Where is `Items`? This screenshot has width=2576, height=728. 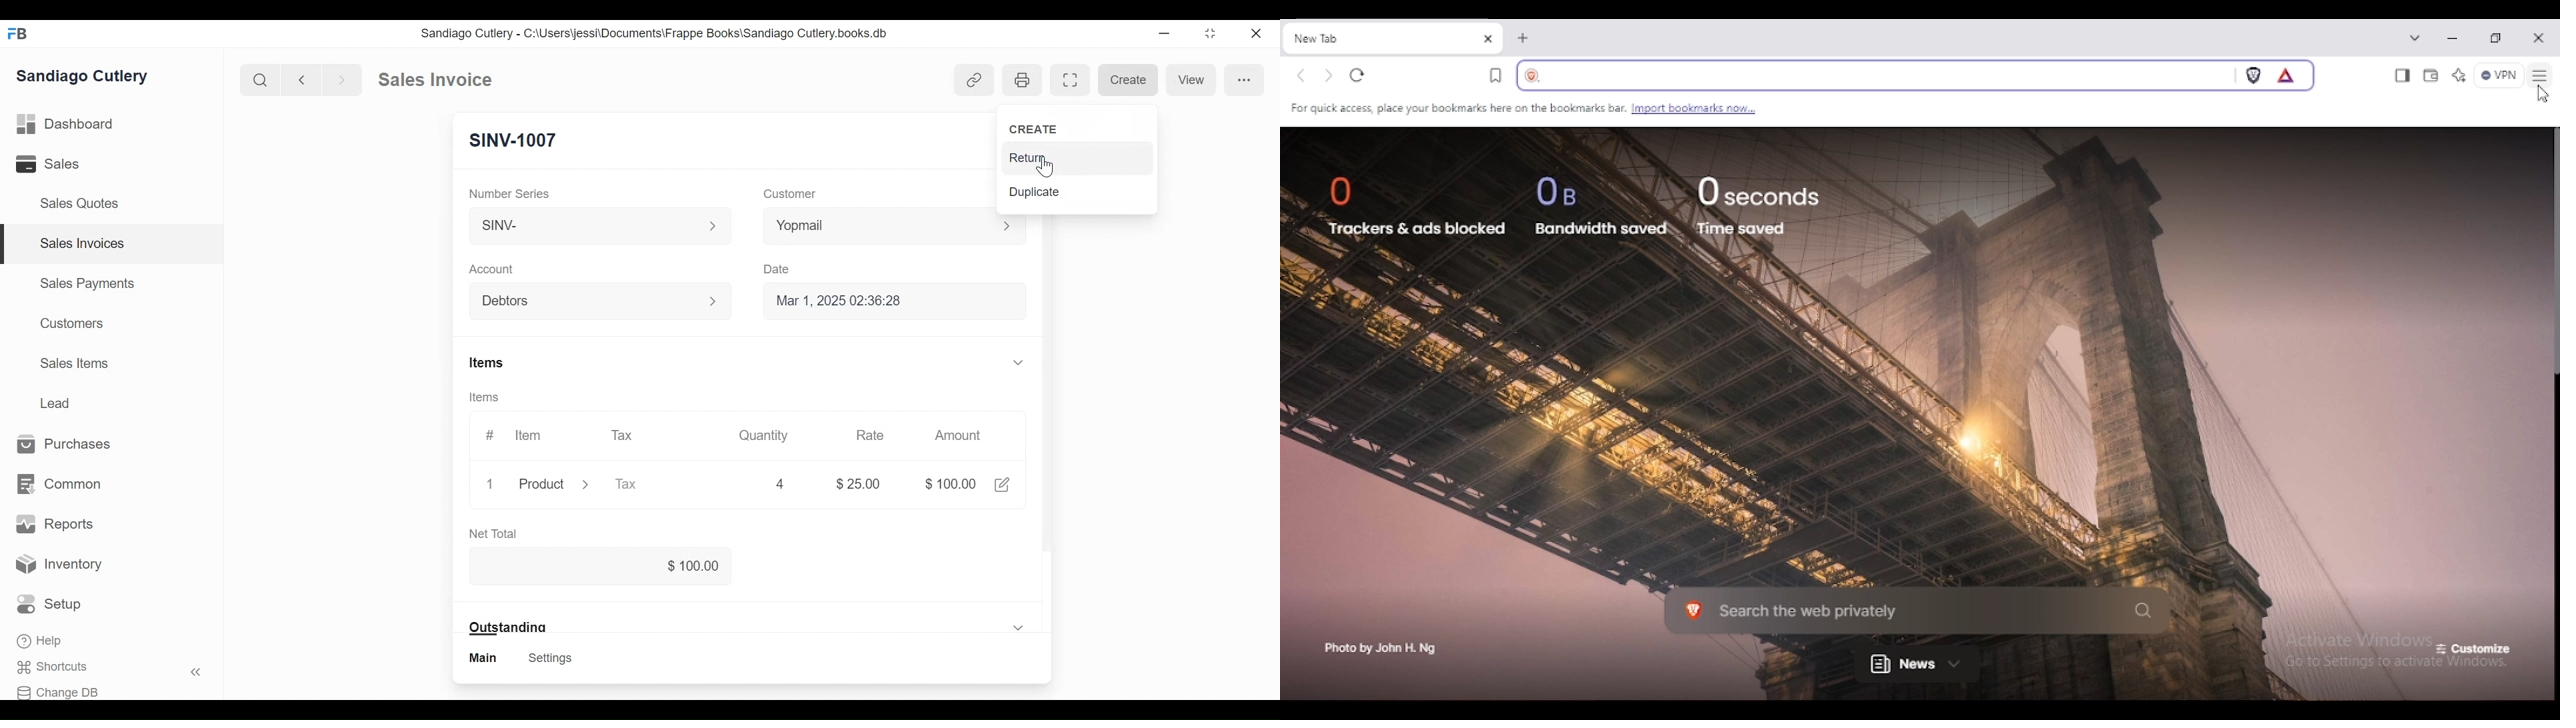
Items is located at coordinates (485, 397).